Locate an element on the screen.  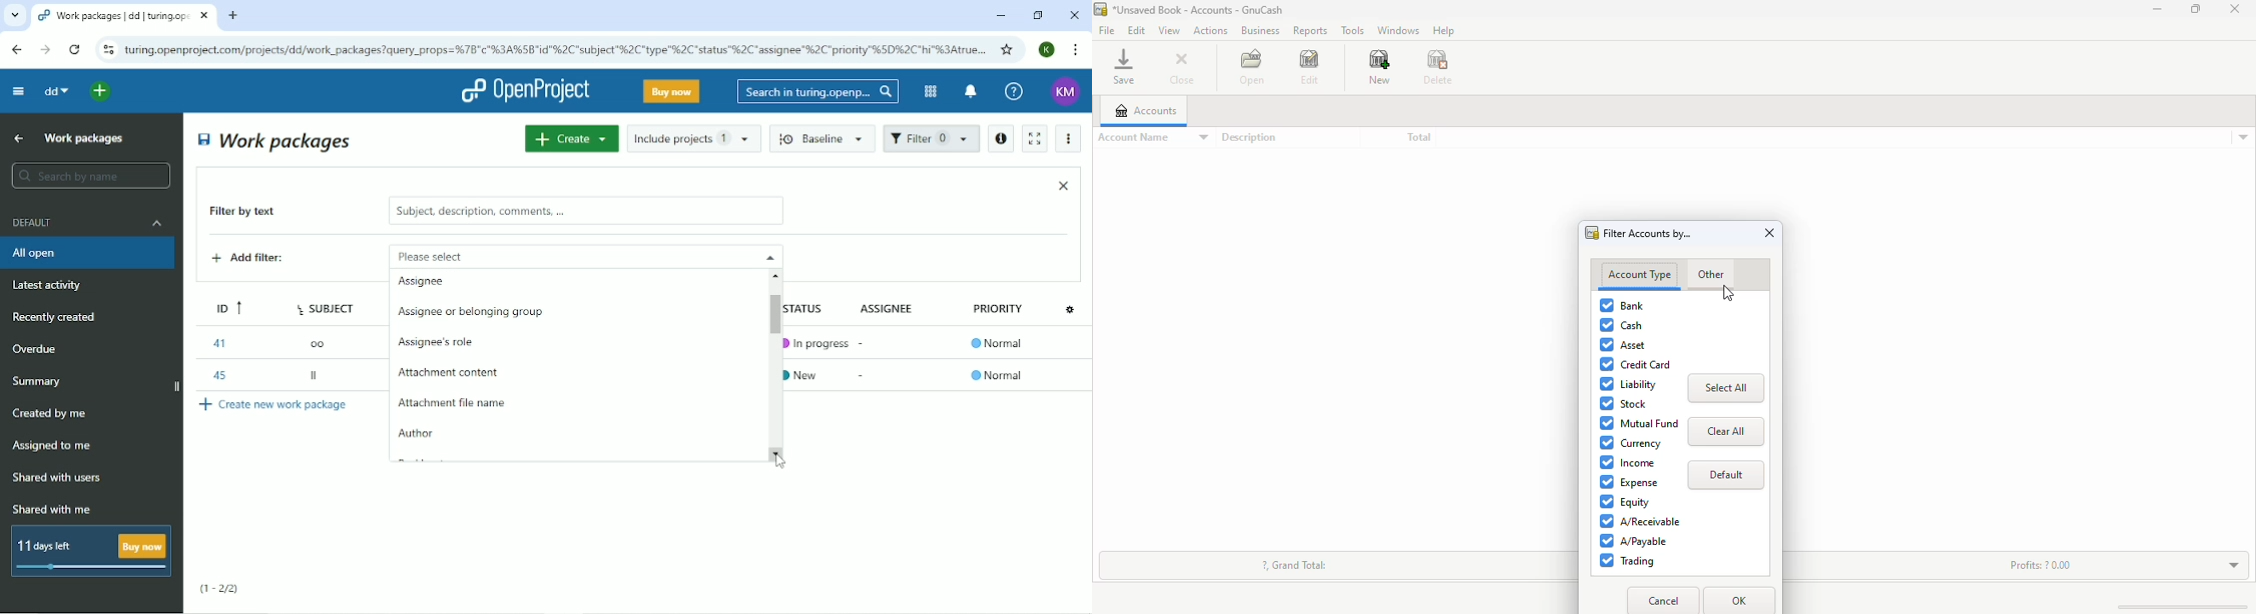
Status is located at coordinates (814, 307).